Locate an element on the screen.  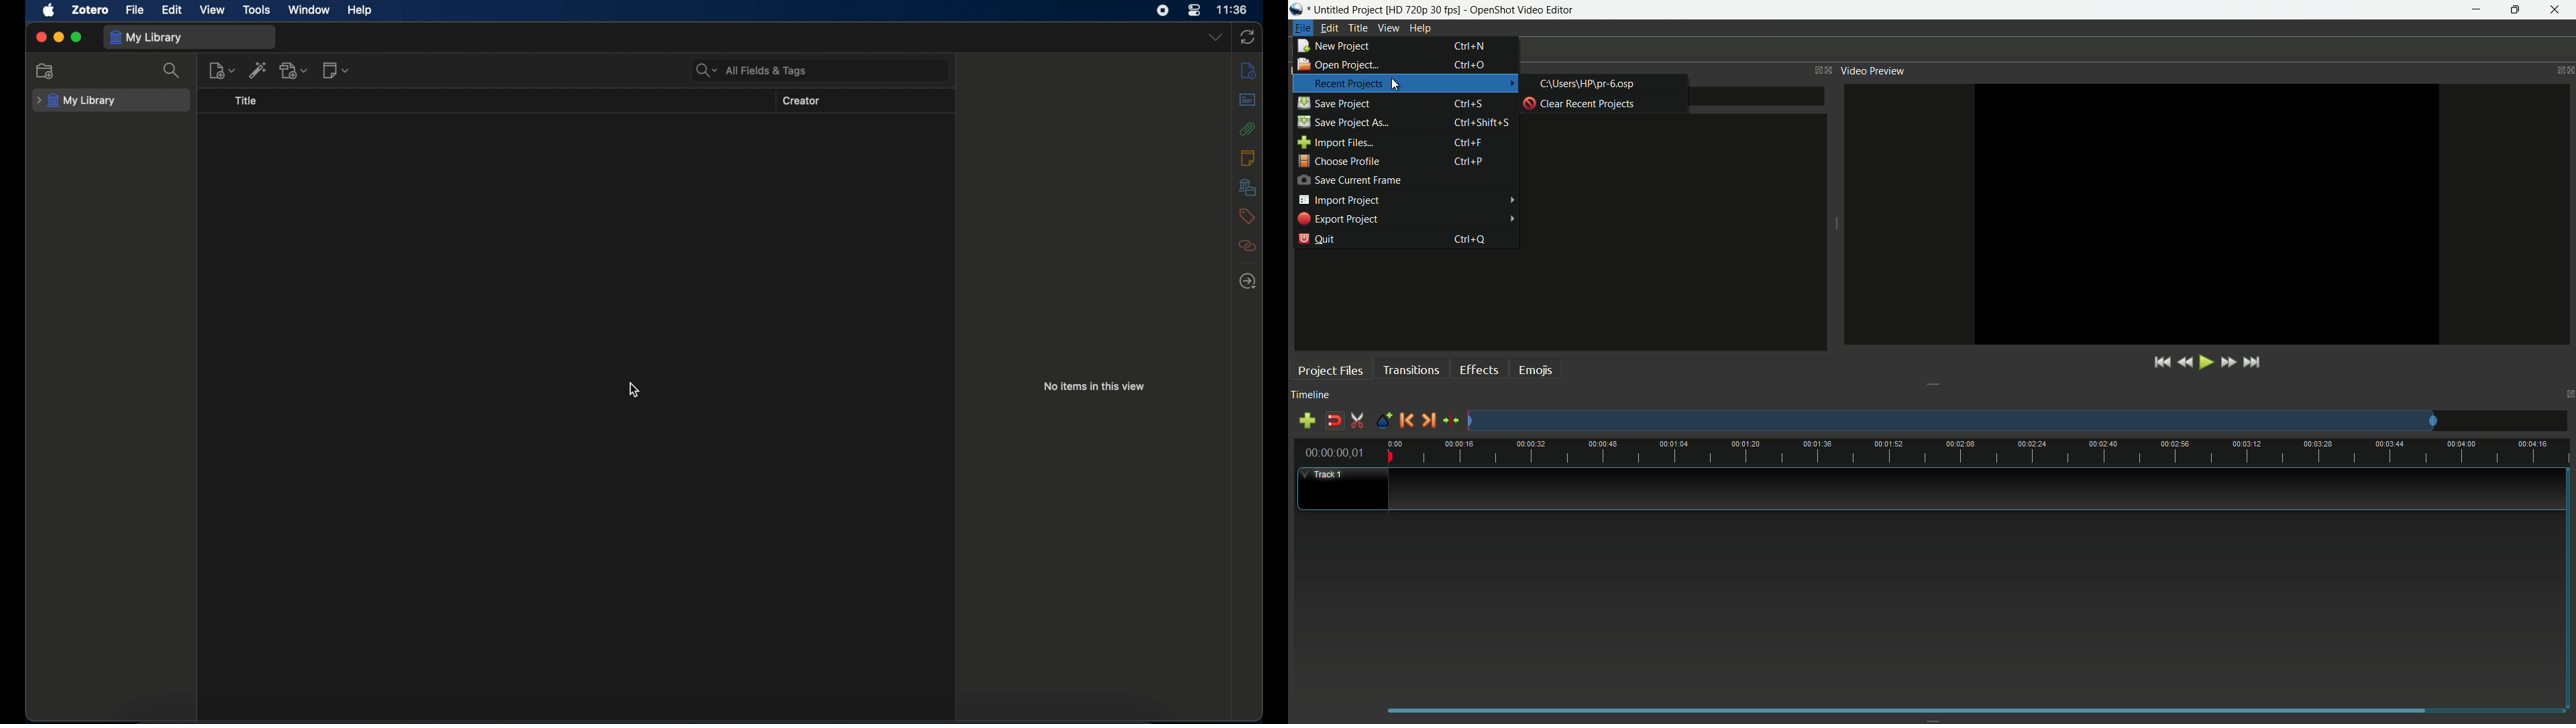
file is located at coordinates (134, 11).